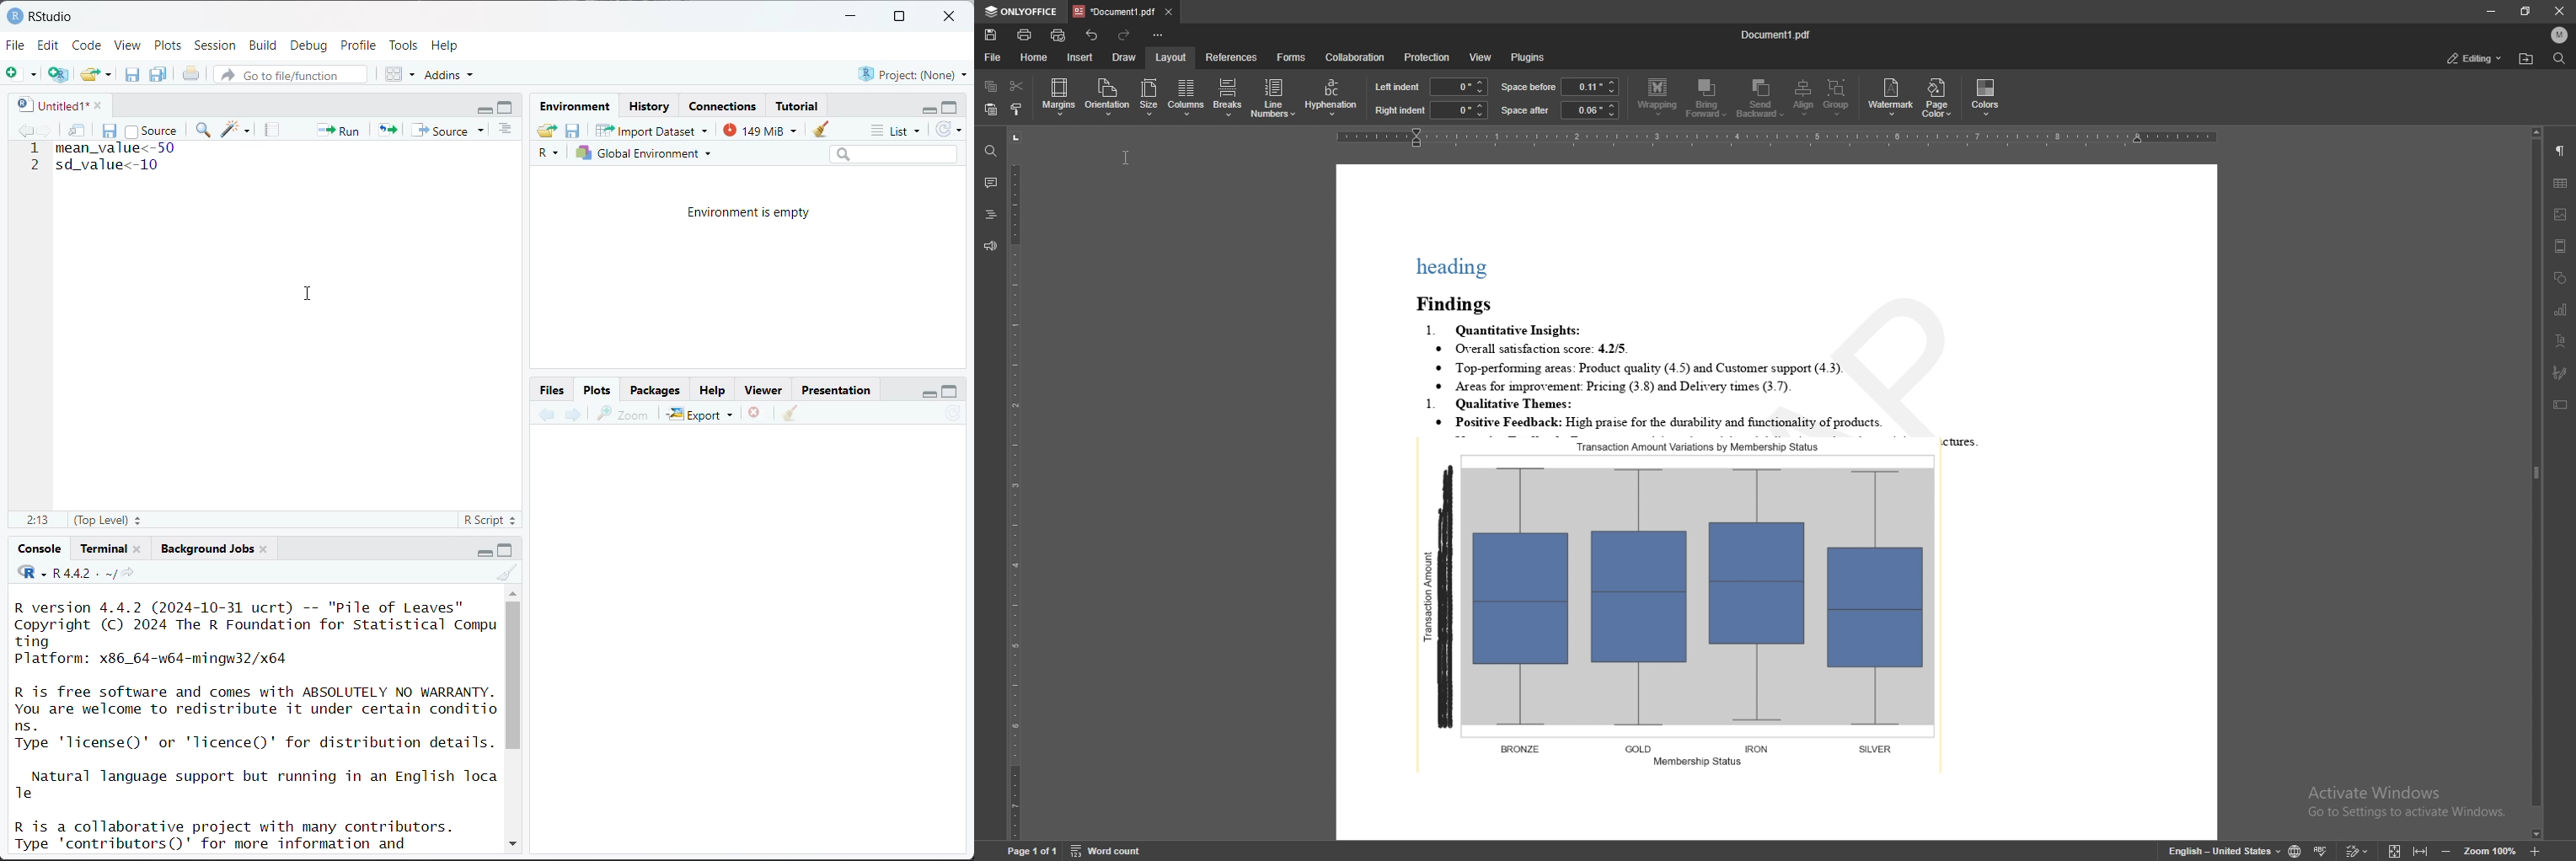  Describe the element at coordinates (852, 17) in the screenshot. I see `minimize` at that location.